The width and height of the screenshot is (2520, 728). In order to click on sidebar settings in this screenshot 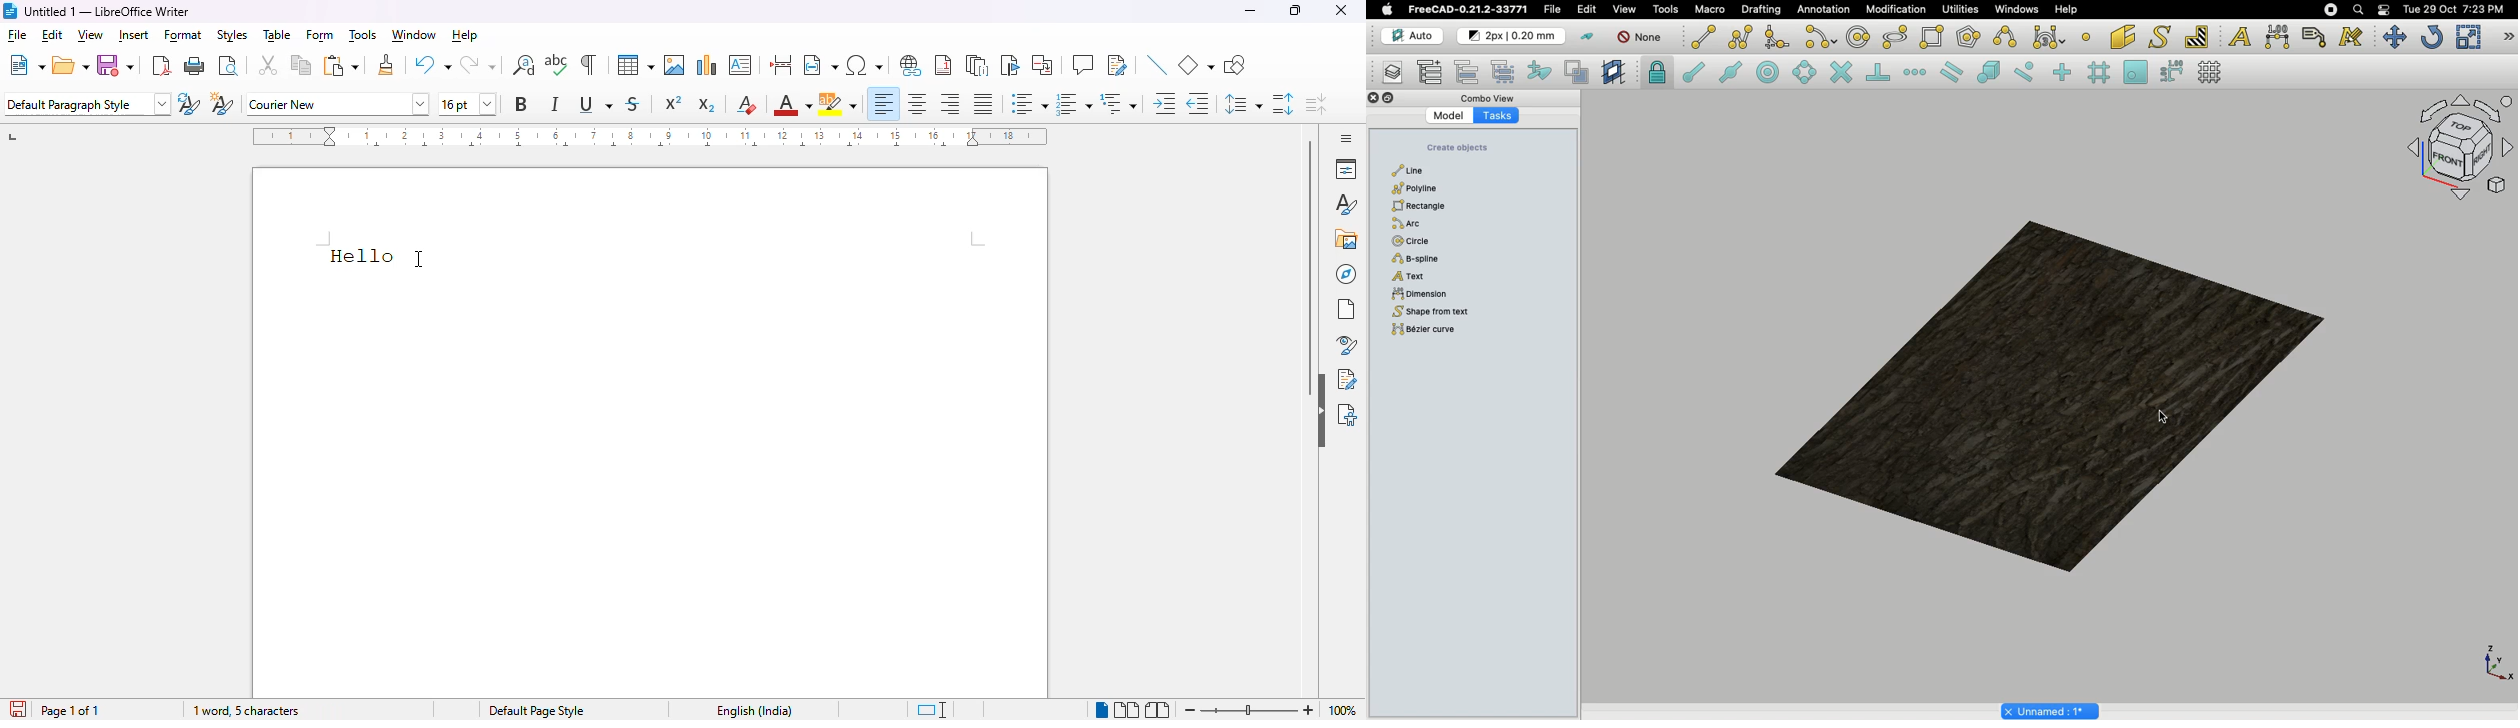, I will do `click(1343, 138)`.